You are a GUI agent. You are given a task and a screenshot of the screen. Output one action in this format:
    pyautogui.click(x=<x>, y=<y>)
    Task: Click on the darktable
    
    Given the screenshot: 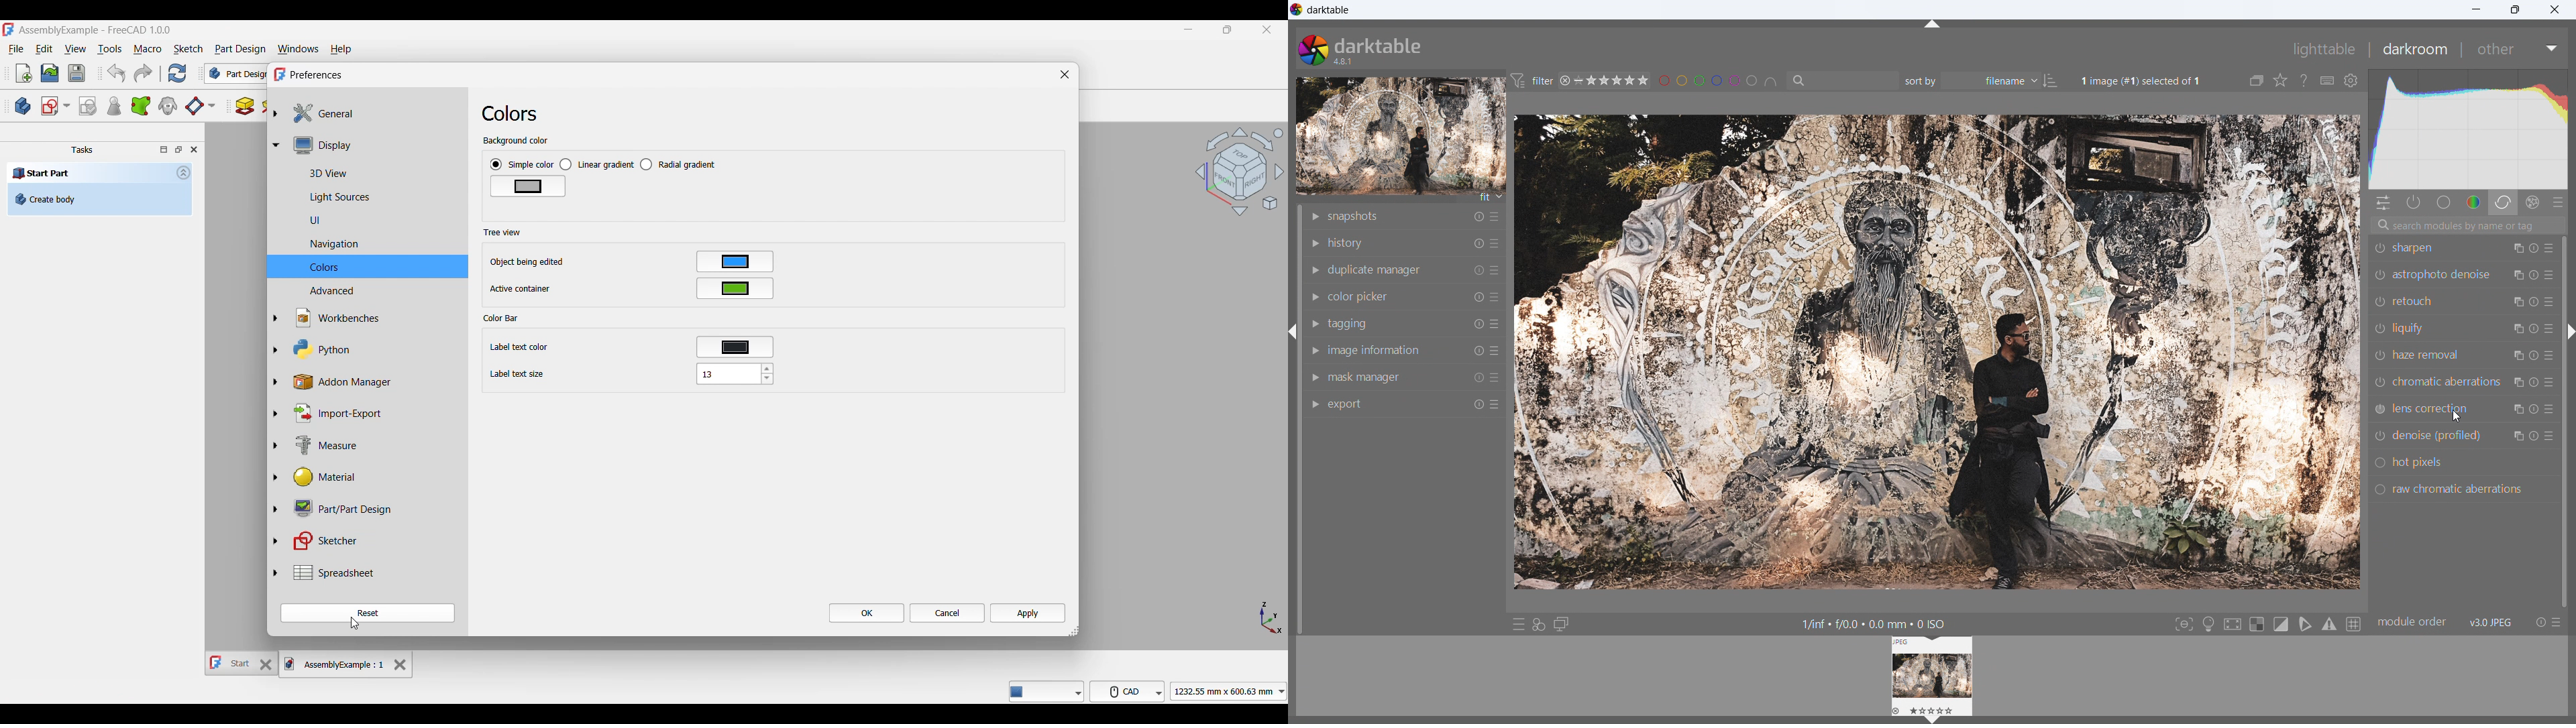 What is the action you would take?
    pyautogui.click(x=1379, y=46)
    